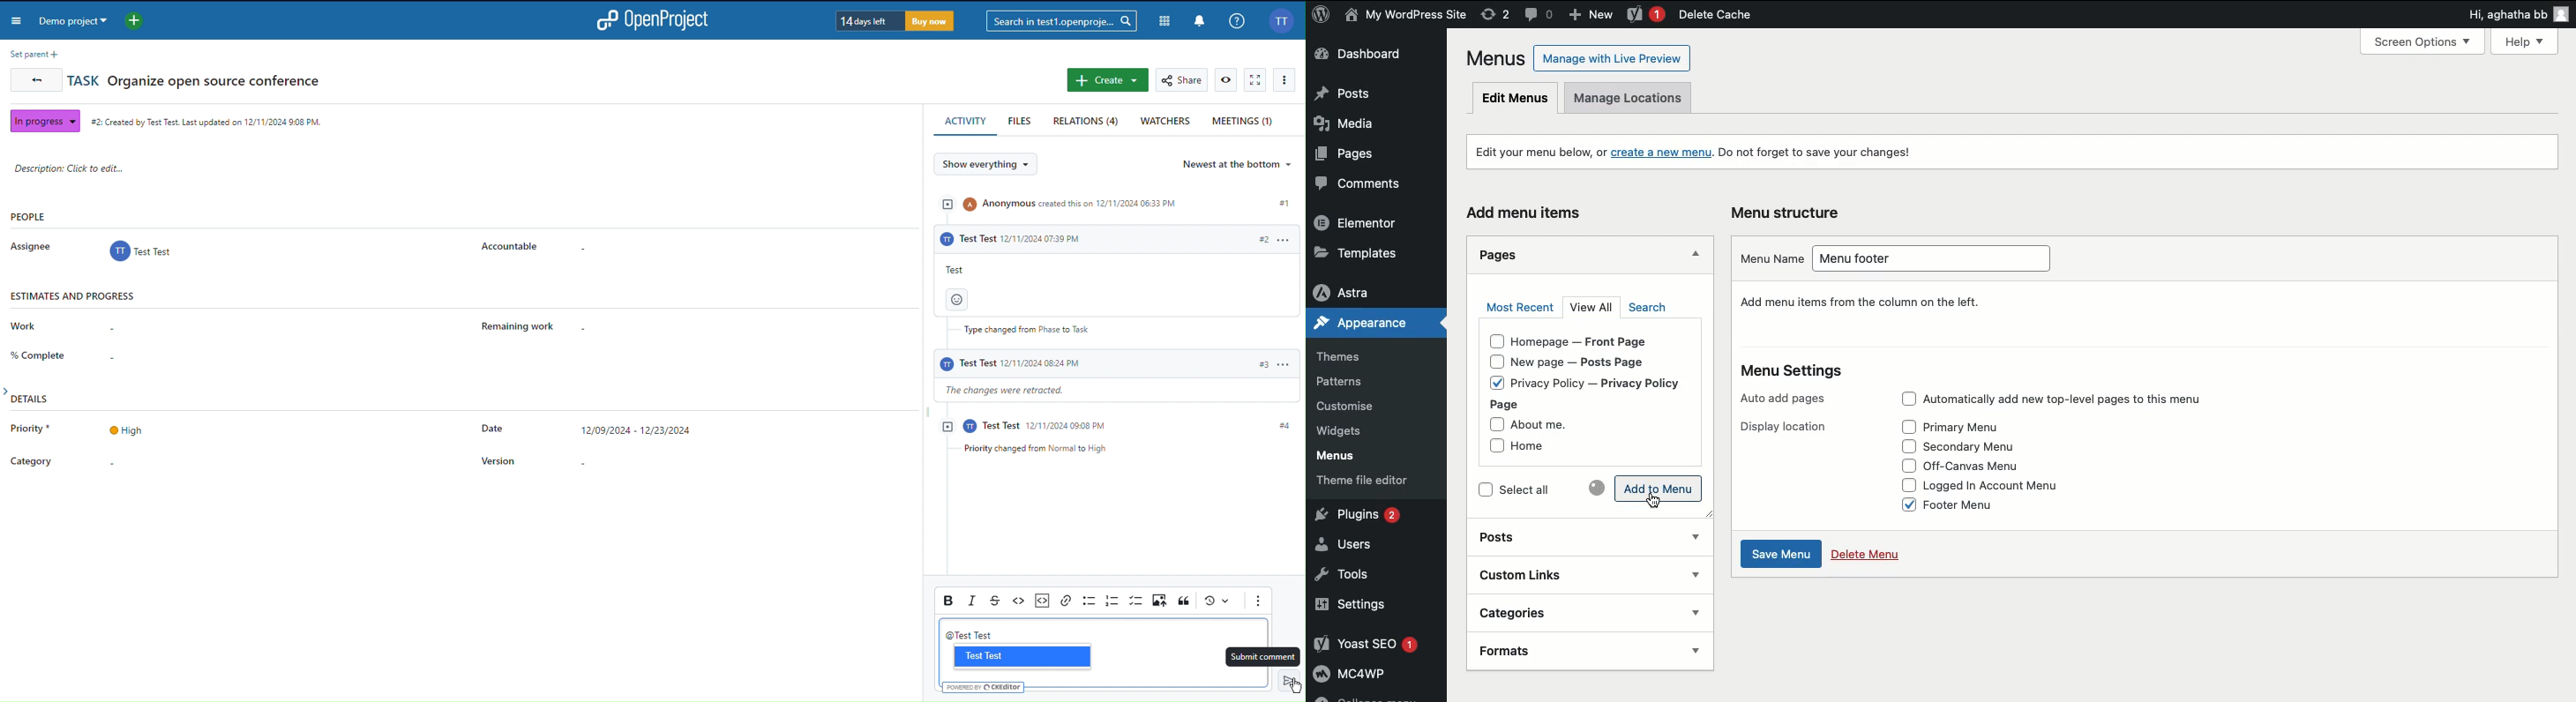  I want to click on checkbox, so click(1490, 447).